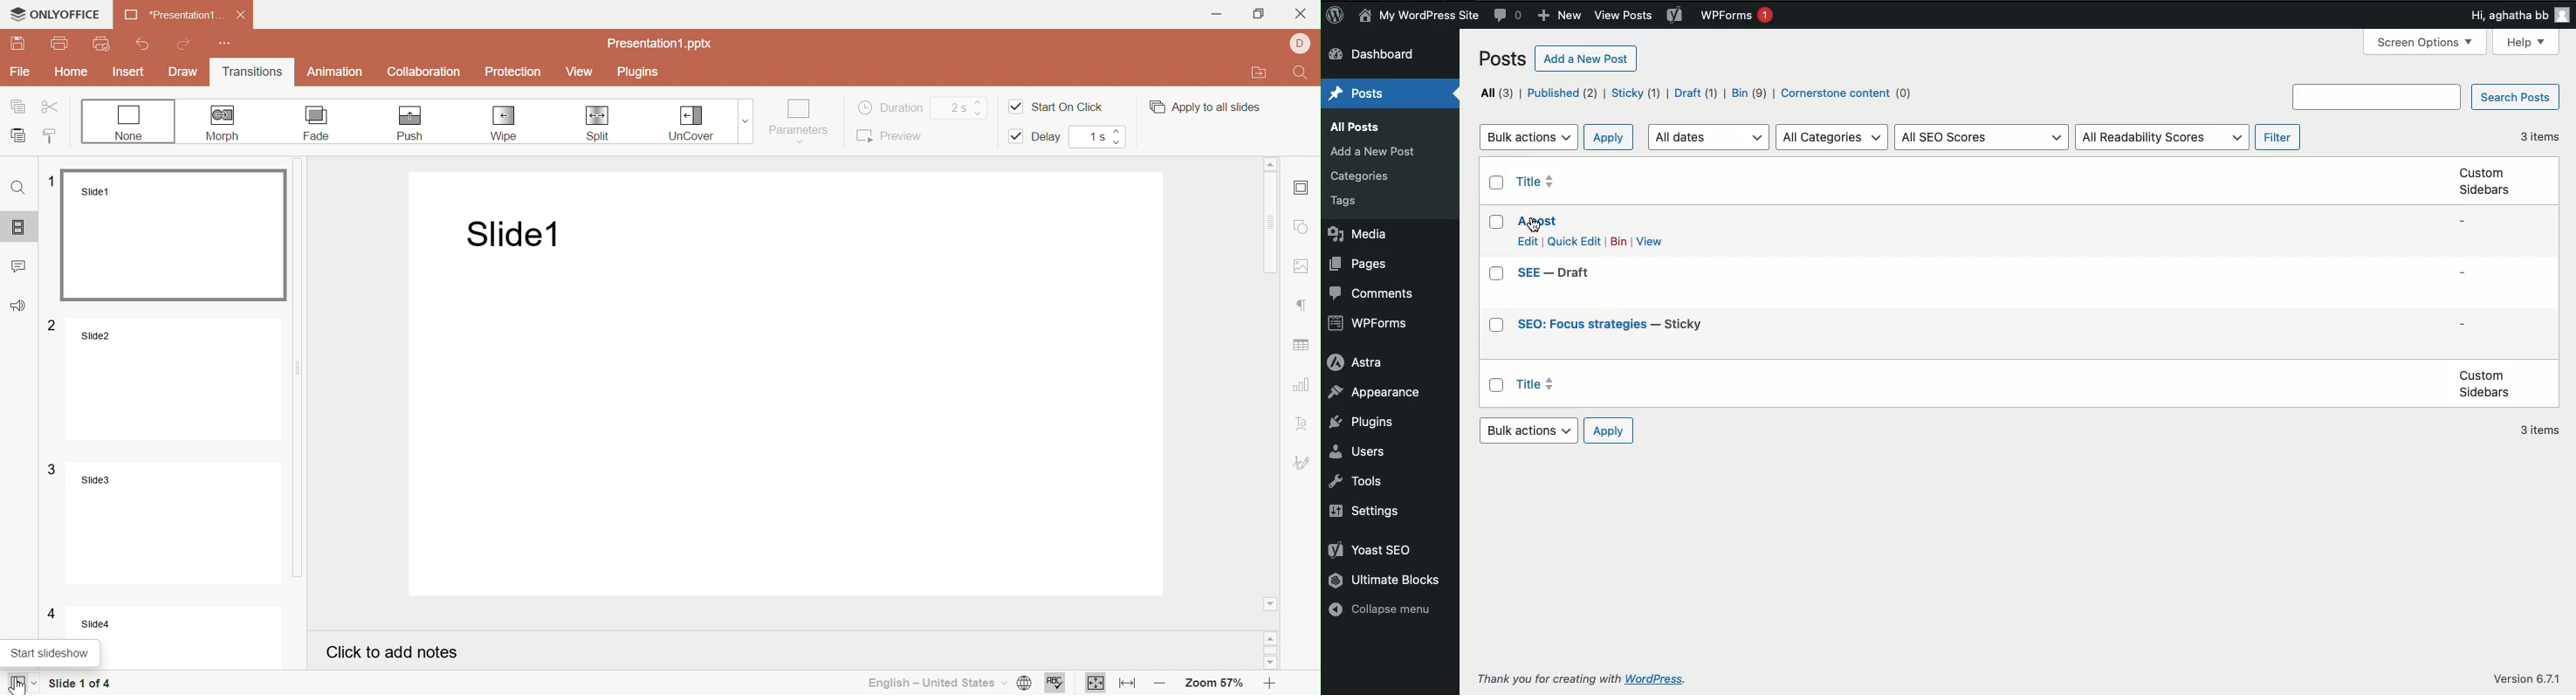 This screenshot has width=2576, height=700. What do you see at coordinates (1270, 641) in the screenshot?
I see `Scroll up` at bounding box center [1270, 641].